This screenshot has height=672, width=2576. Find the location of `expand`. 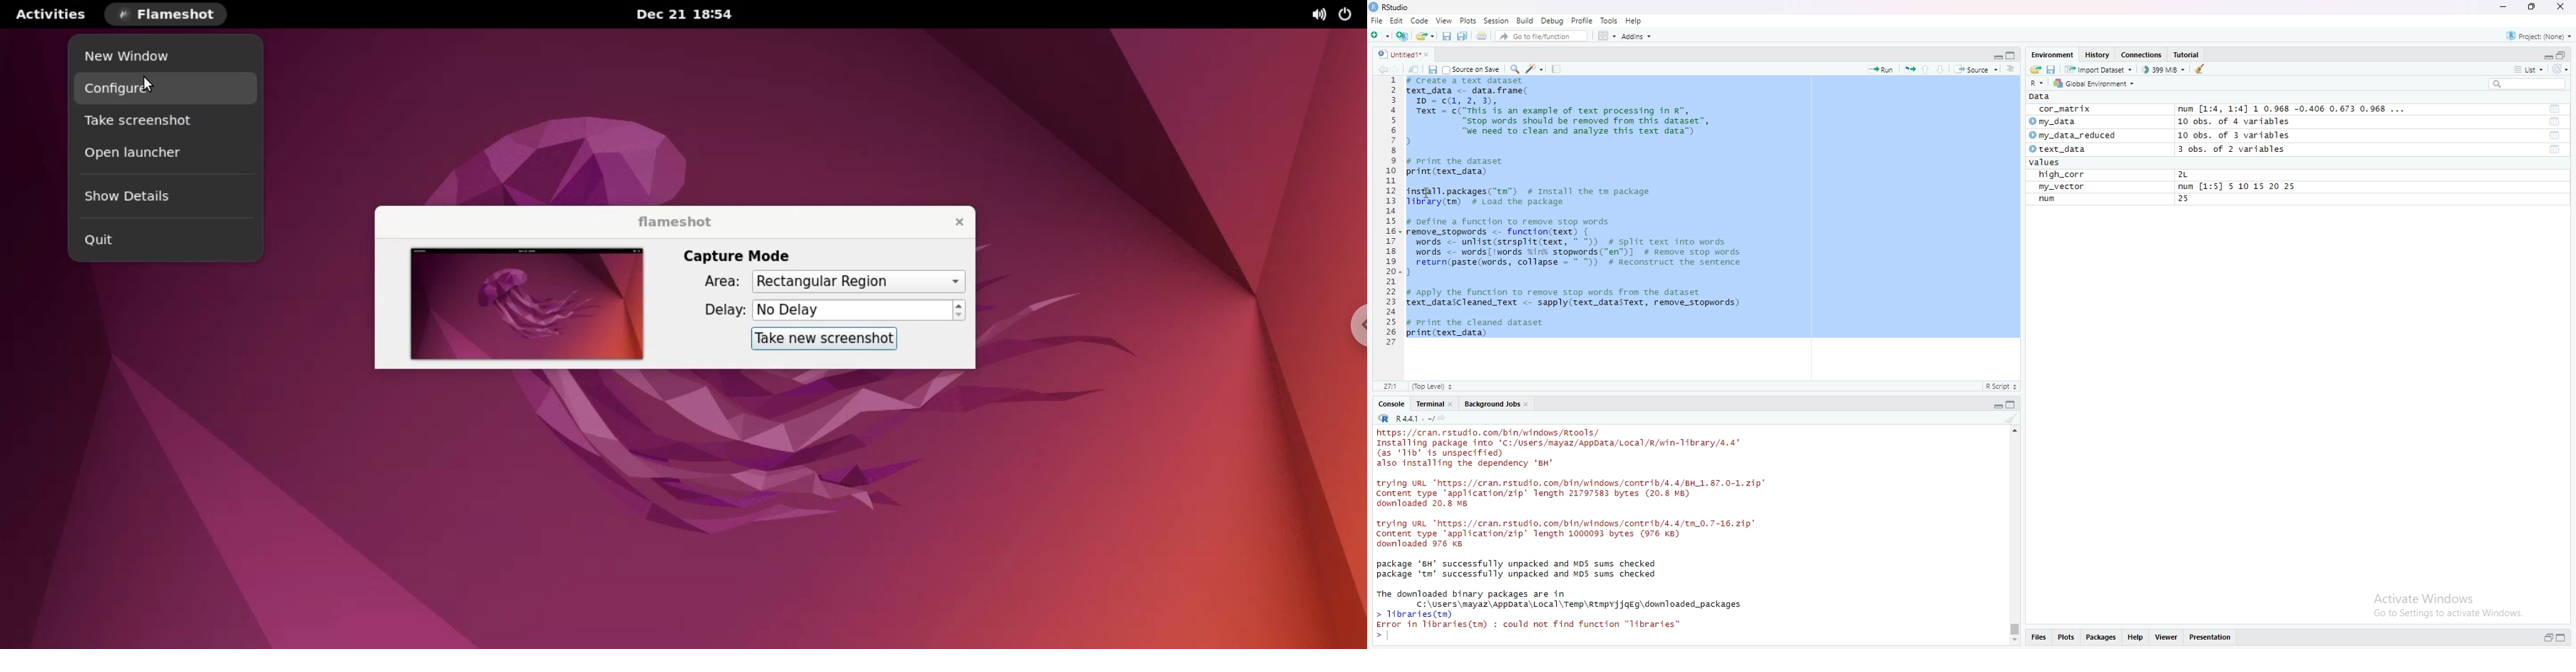

expand is located at coordinates (1997, 57).